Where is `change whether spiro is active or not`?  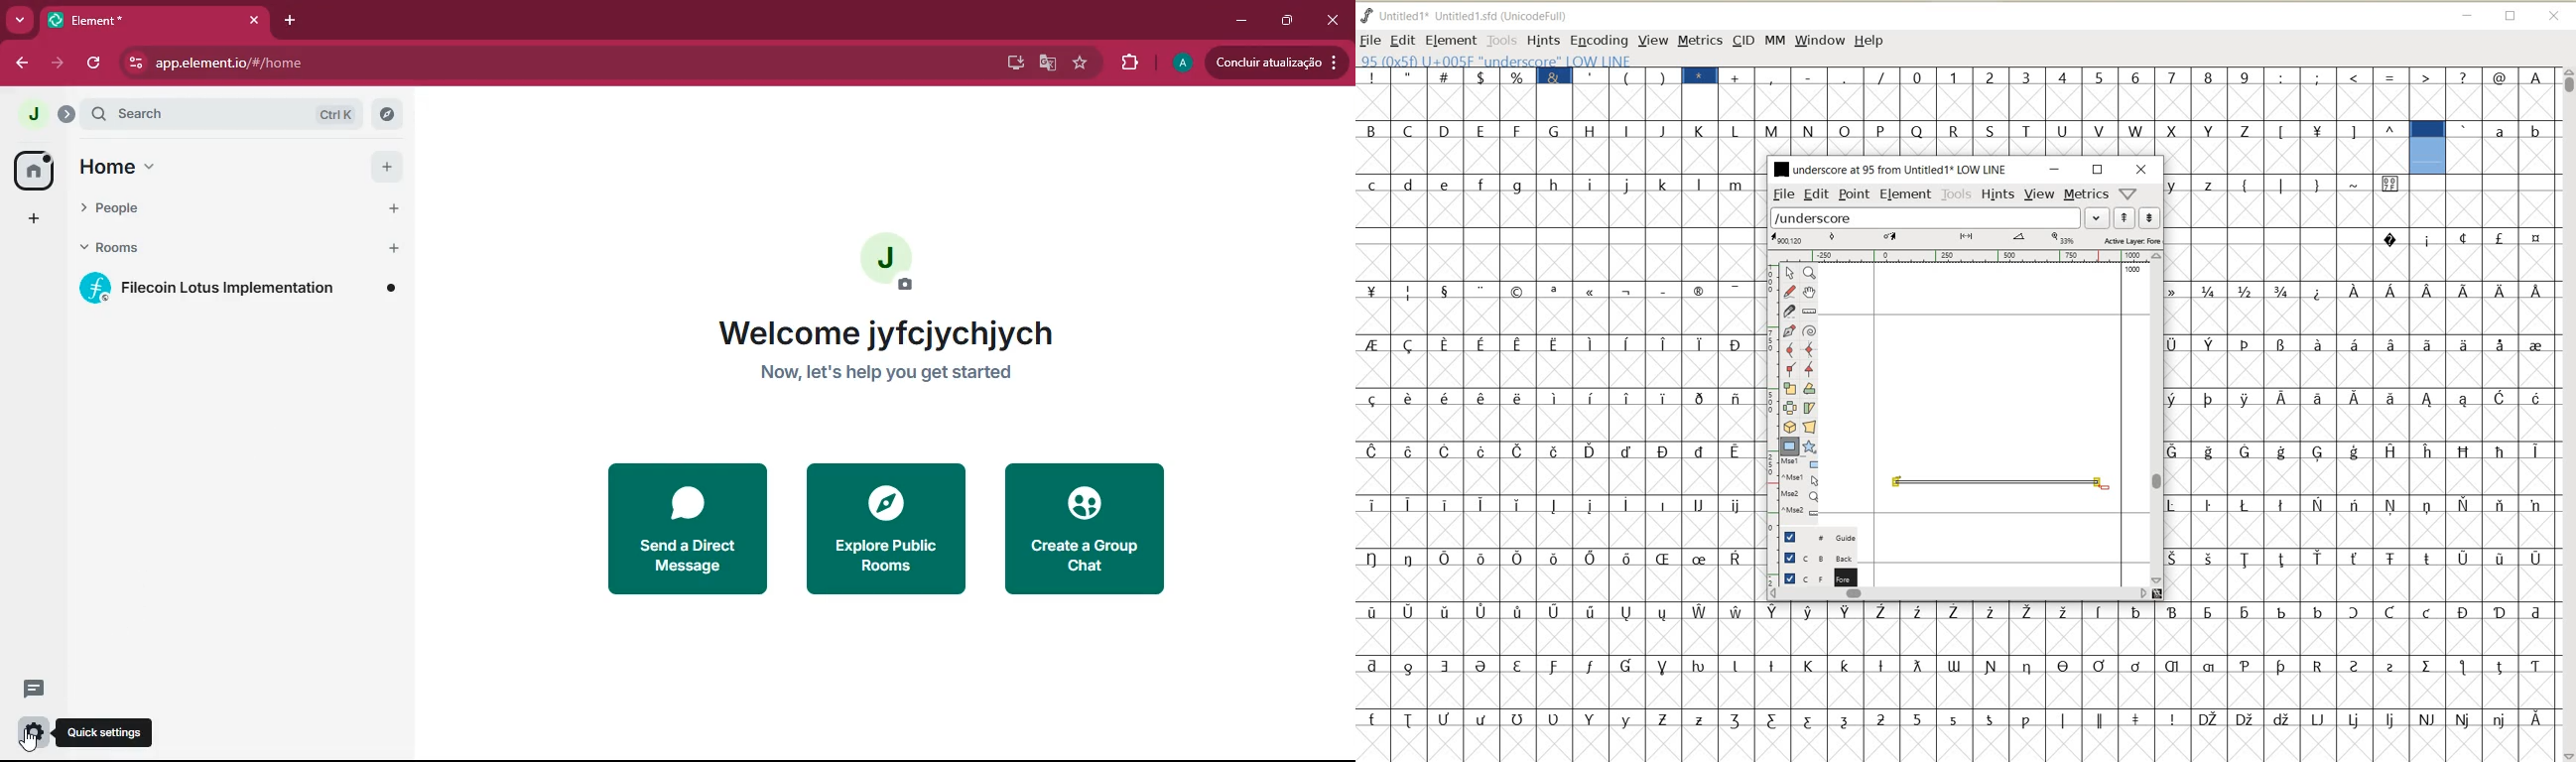 change whether spiro is active or not is located at coordinates (1809, 329).